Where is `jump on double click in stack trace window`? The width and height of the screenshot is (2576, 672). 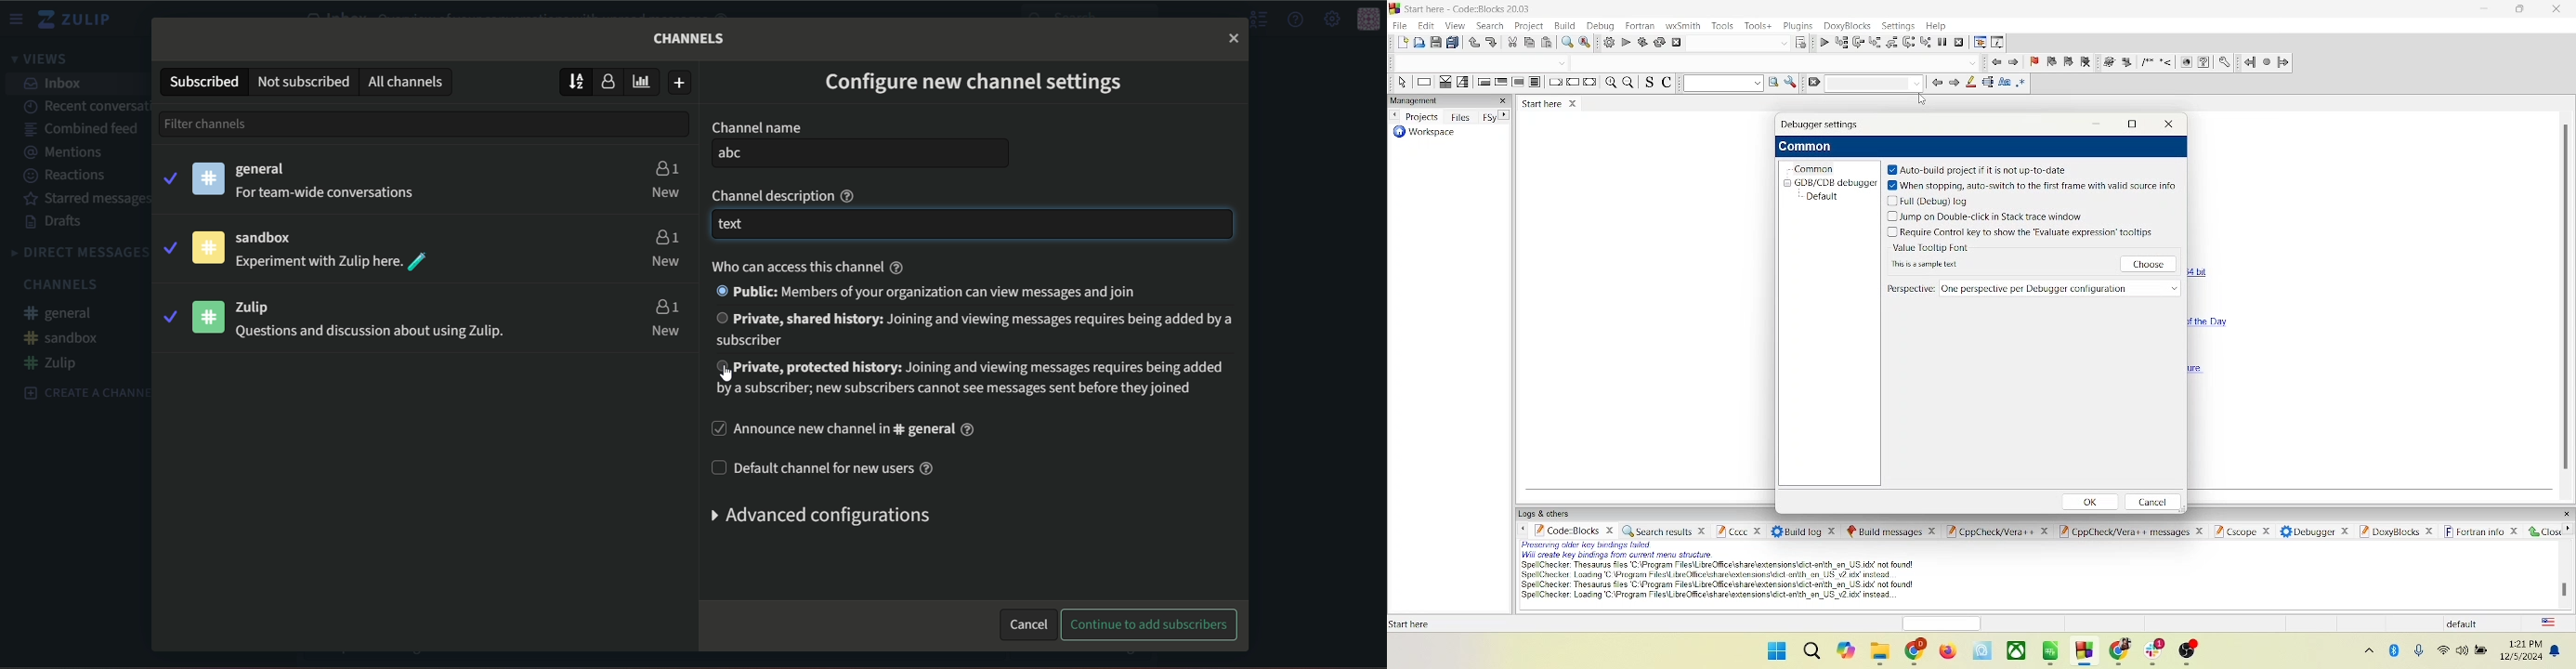 jump on double click in stack trace window is located at coordinates (1985, 216).